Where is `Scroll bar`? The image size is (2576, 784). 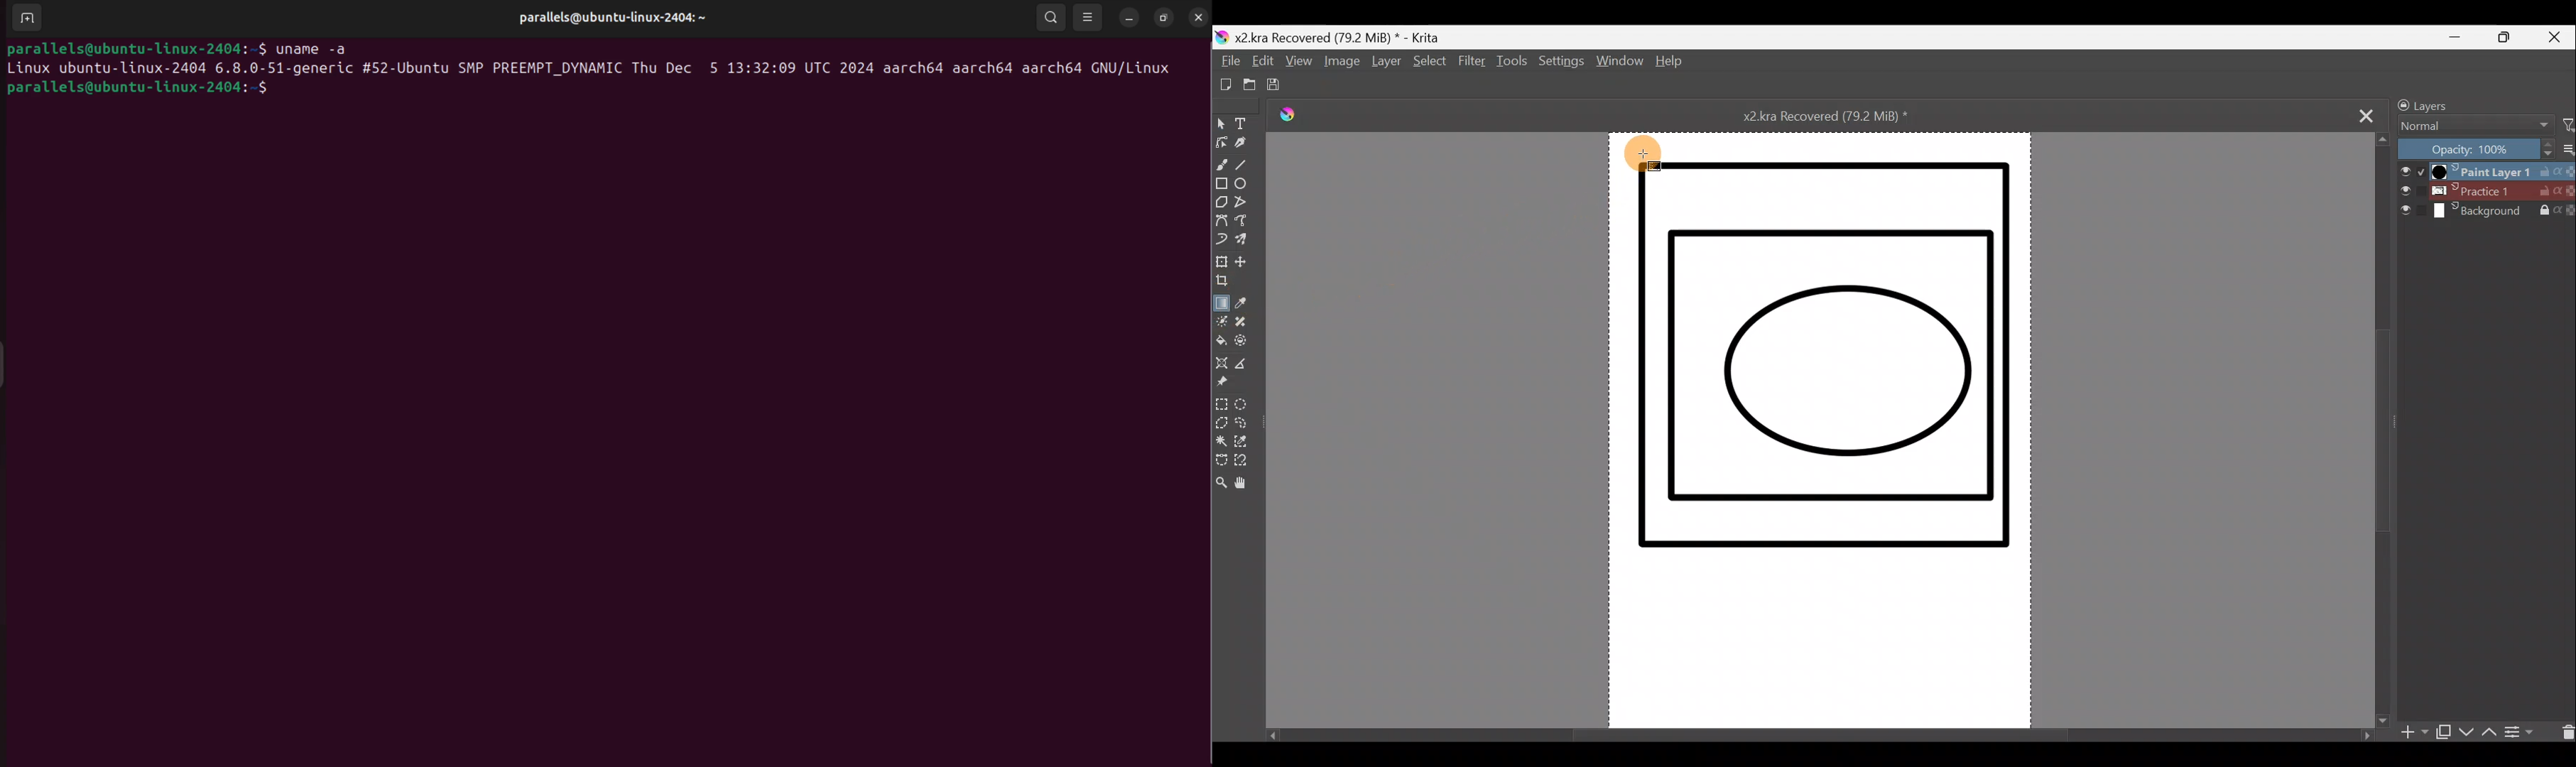
Scroll bar is located at coordinates (2383, 428).